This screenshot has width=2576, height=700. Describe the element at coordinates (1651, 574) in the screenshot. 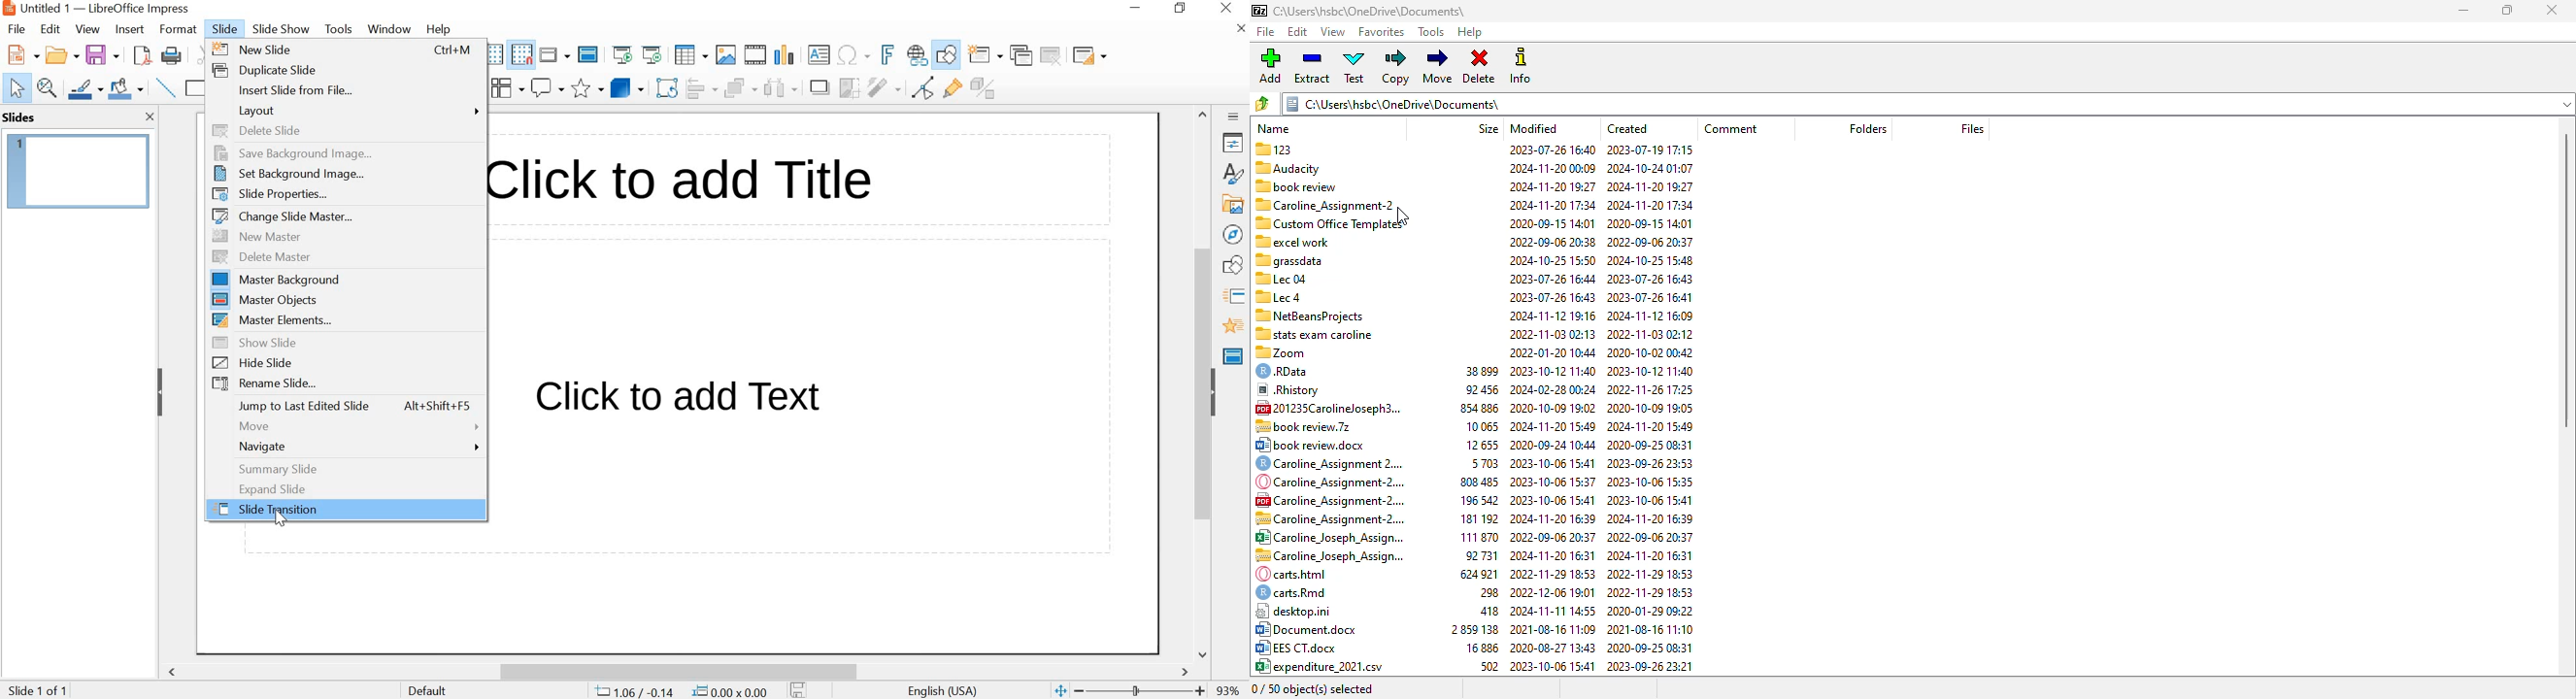

I see `2022-11-29 18:53` at that location.